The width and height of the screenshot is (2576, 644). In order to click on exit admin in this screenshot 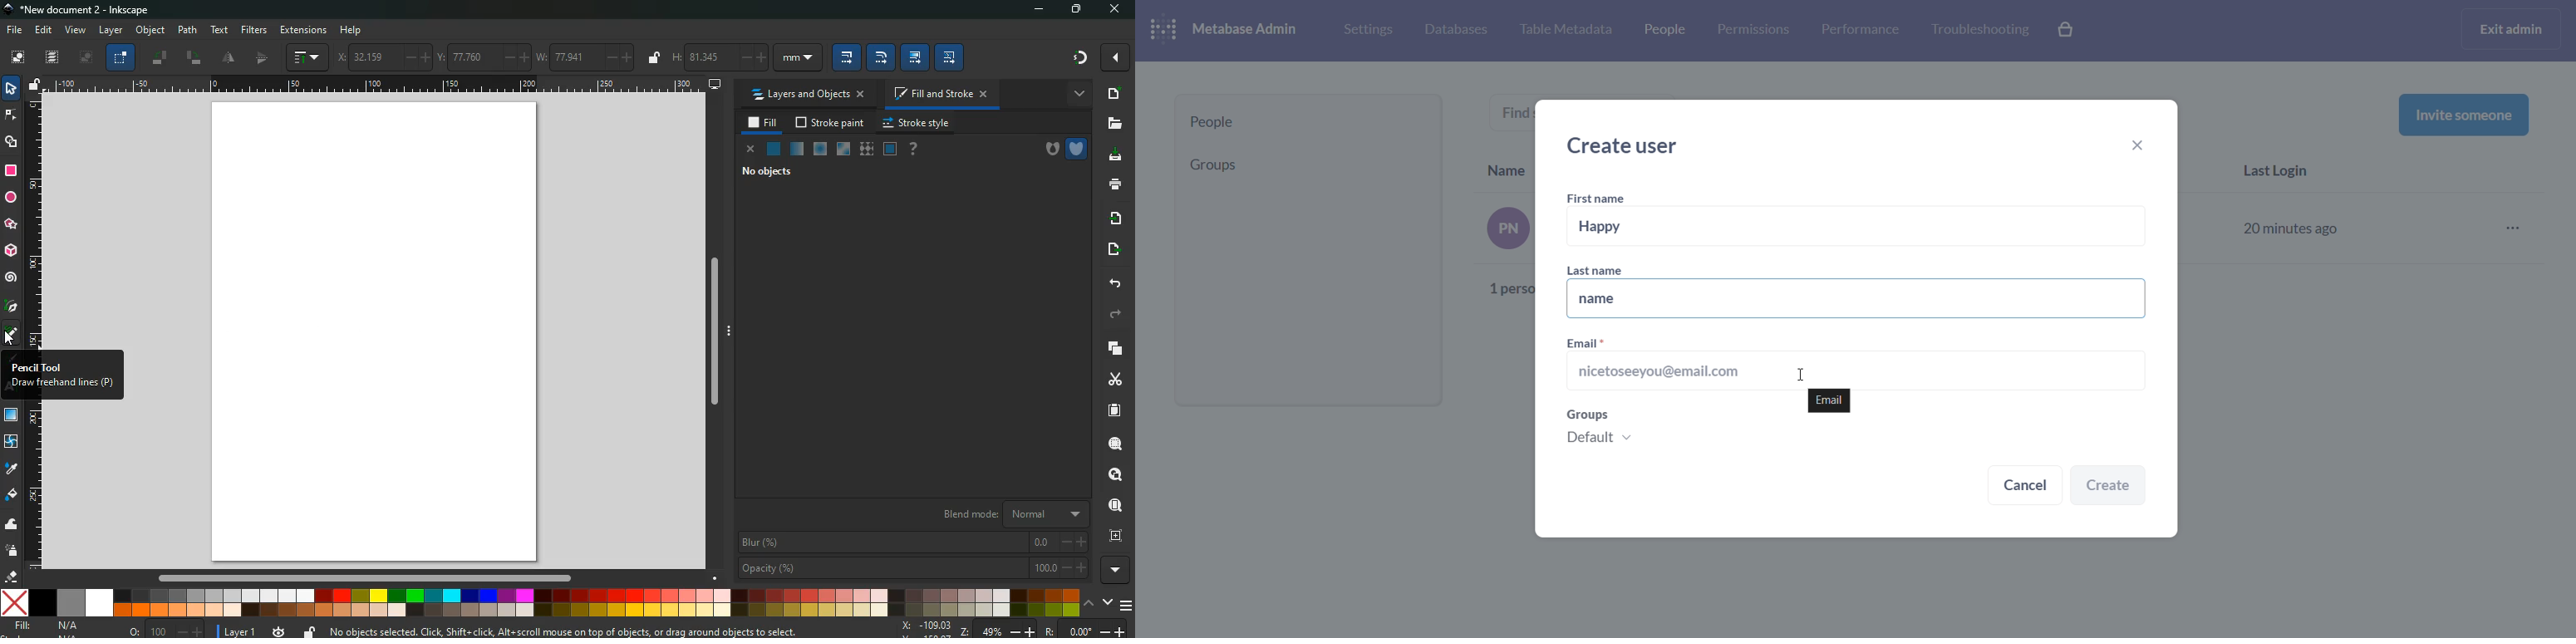, I will do `click(2514, 29)`.